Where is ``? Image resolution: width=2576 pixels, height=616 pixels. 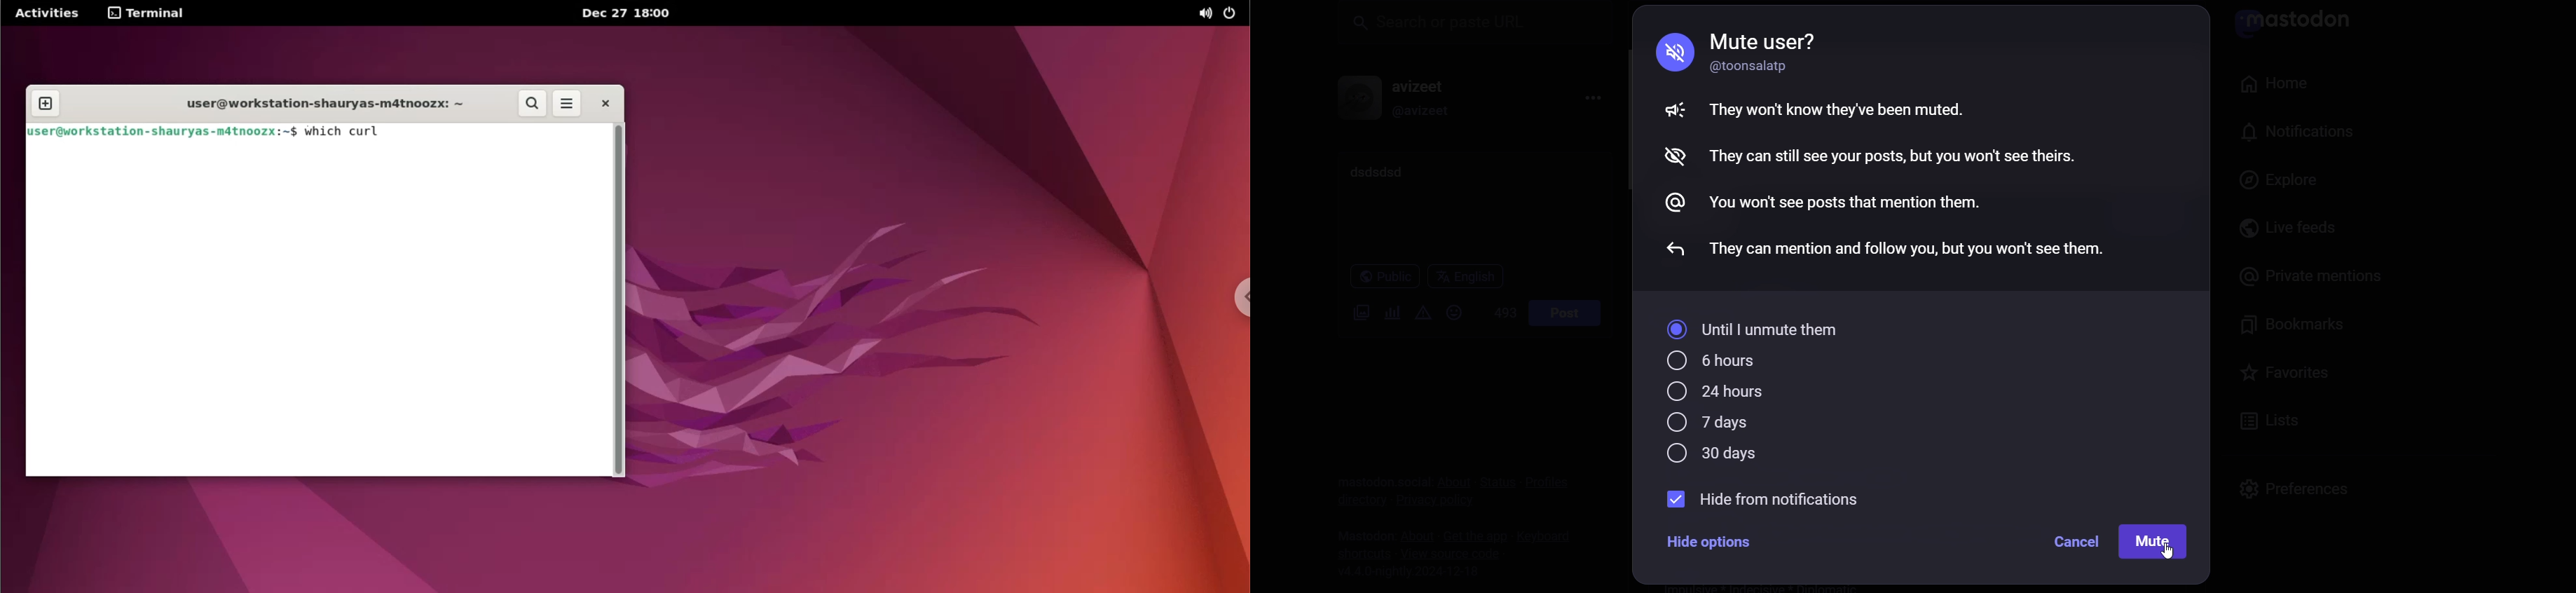  is located at coordinates (1671, 201).